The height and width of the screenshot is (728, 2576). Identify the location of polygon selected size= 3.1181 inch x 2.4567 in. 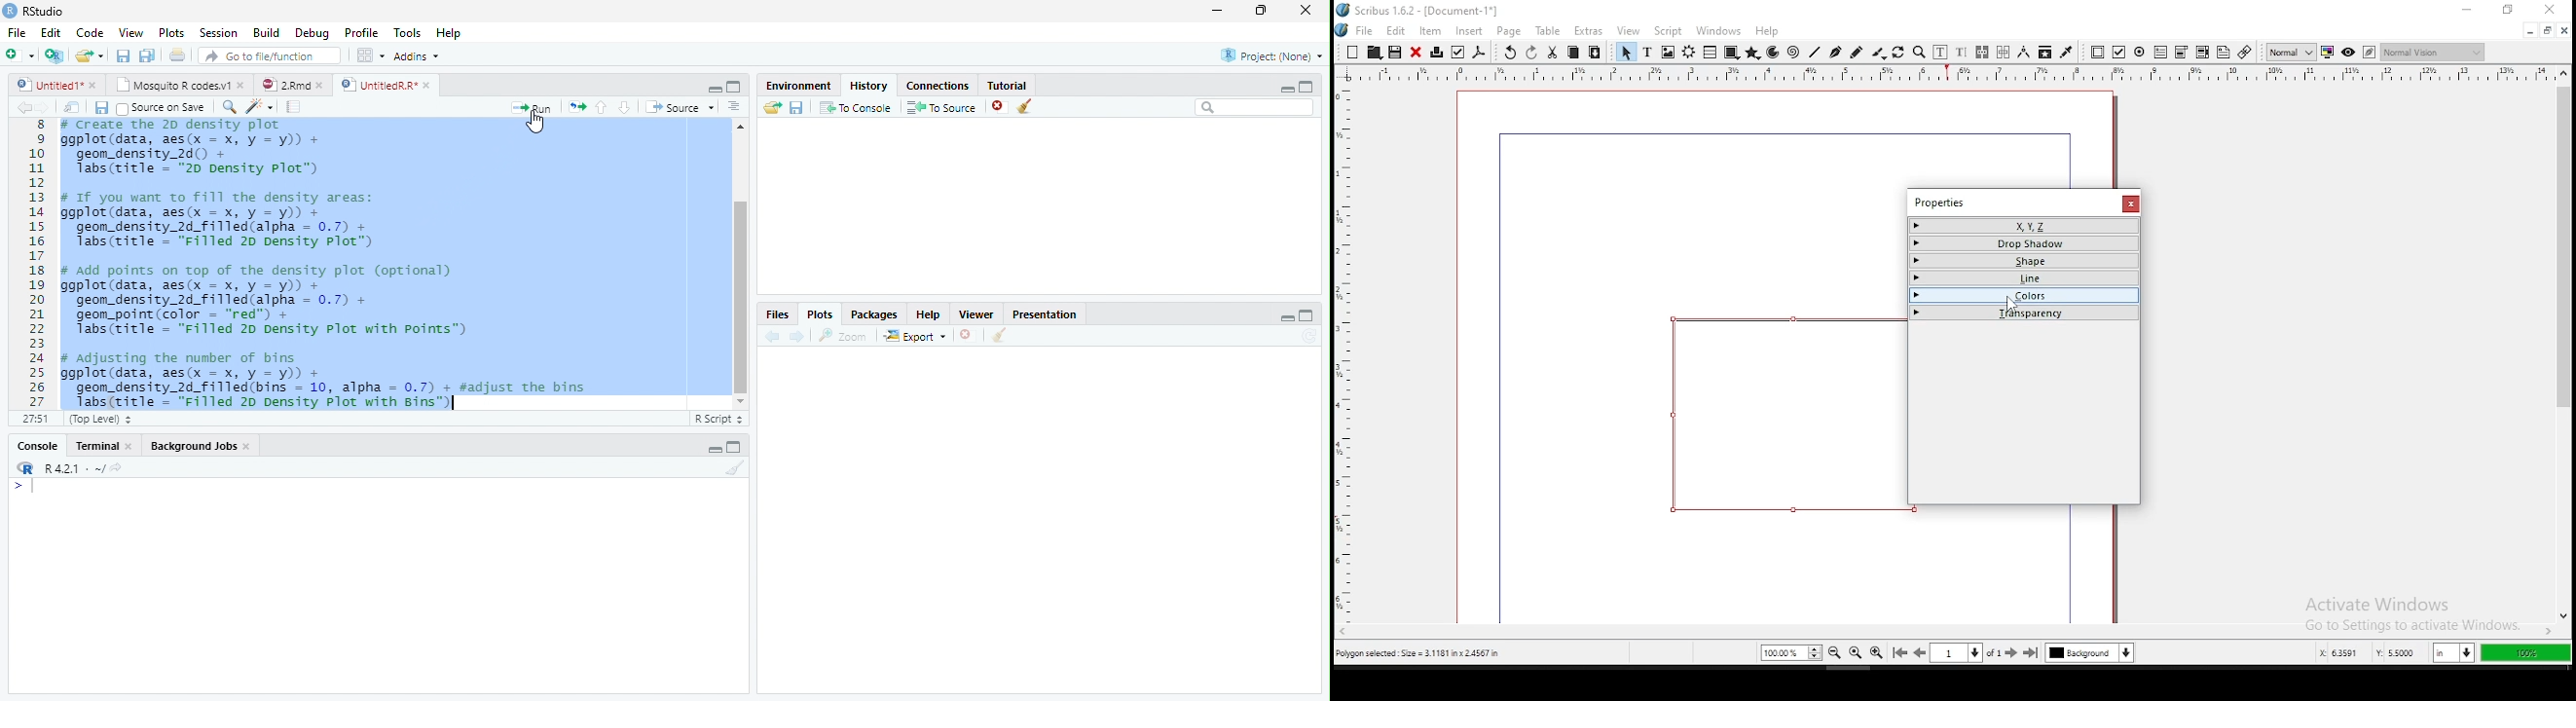
(1421, 652).